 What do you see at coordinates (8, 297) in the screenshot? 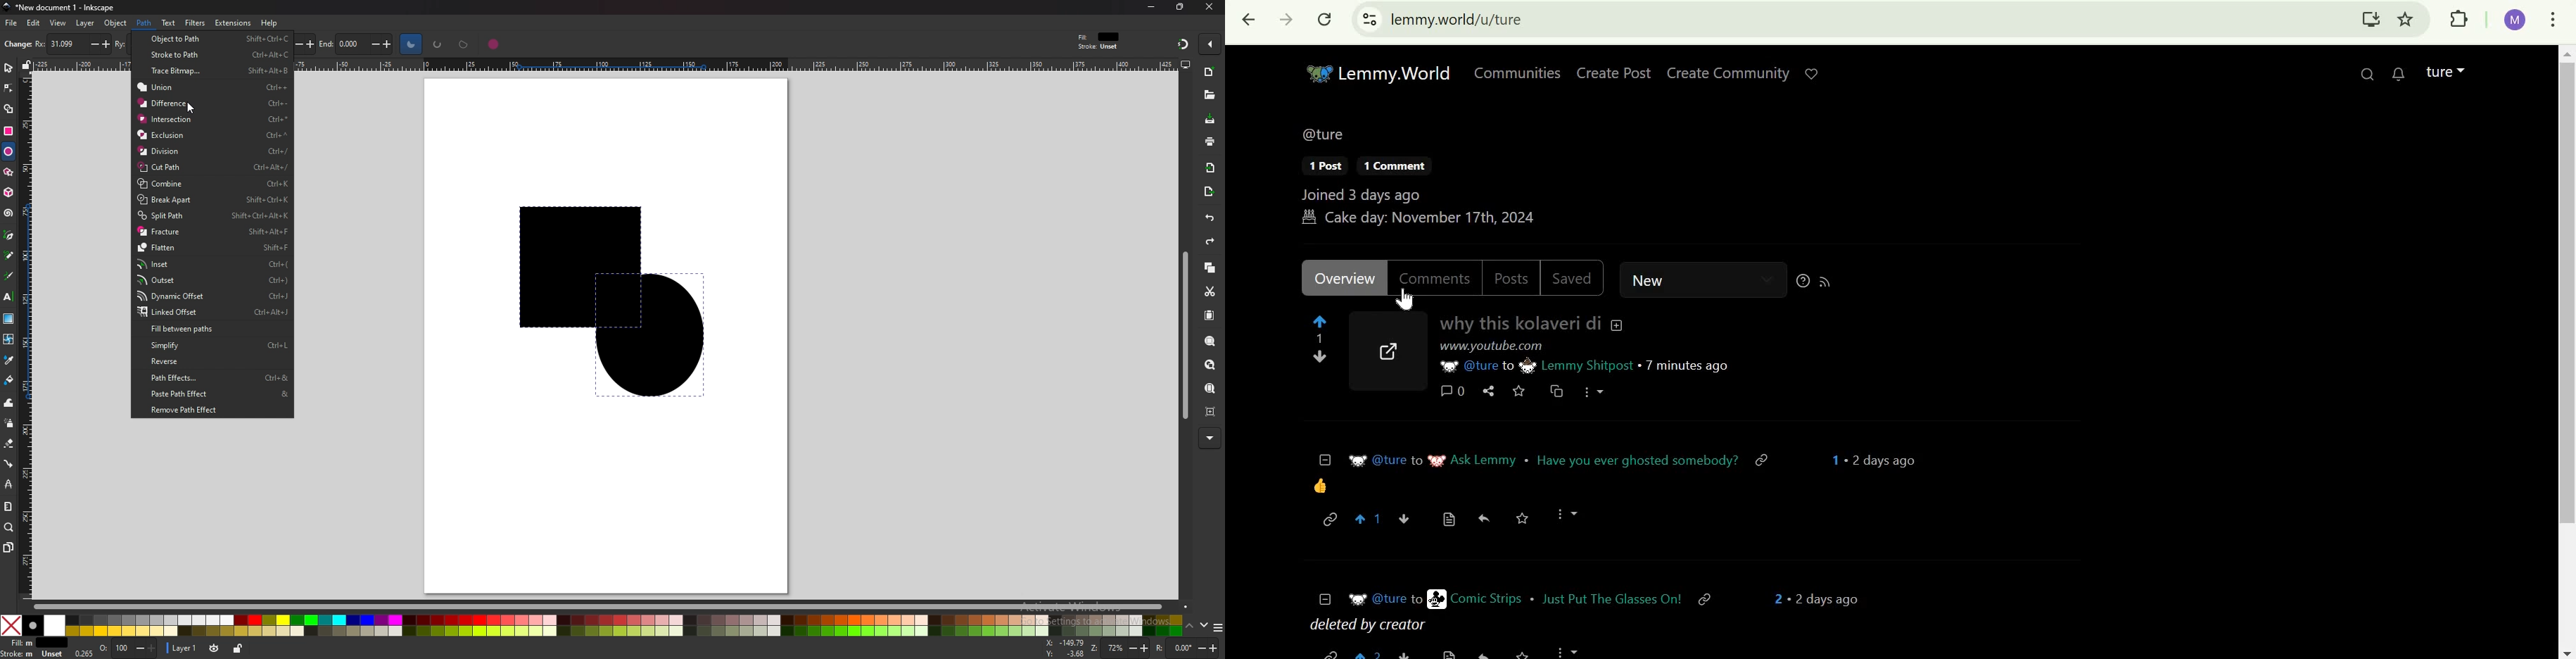
I see `text` at bounding box center [8, 297].